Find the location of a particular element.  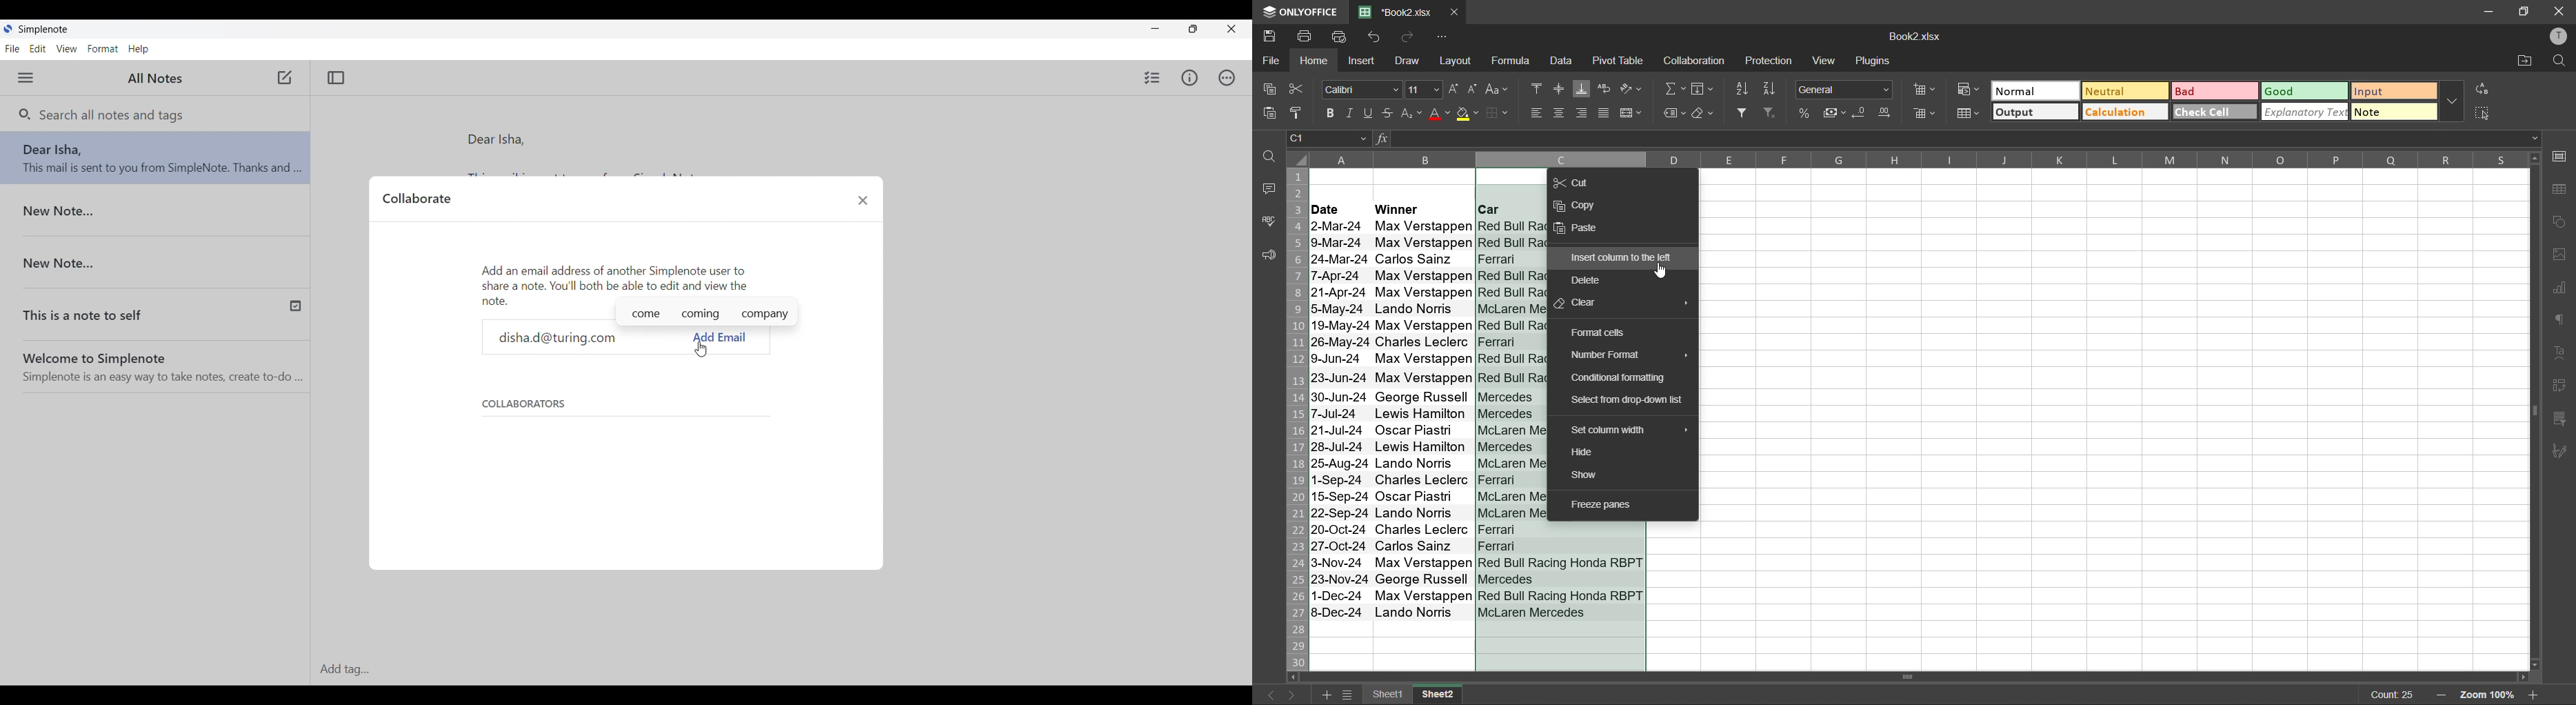

align middle is located at coordinates (1558, 87).